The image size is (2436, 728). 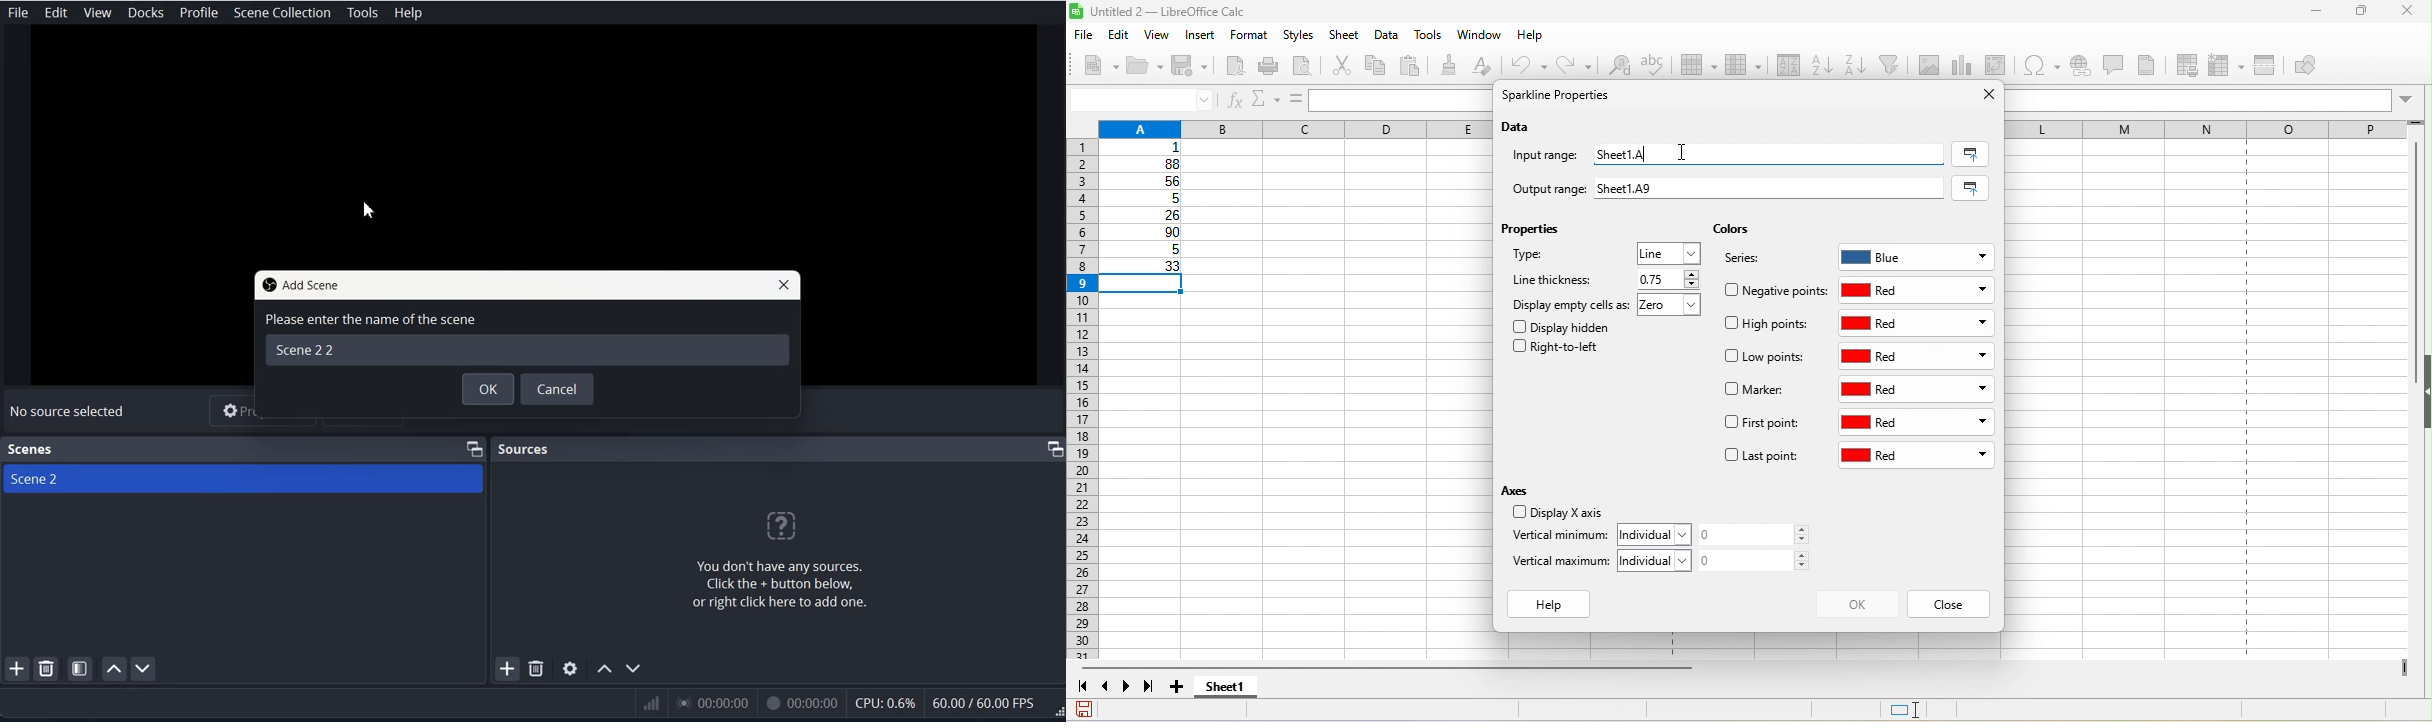 What do you see at coordinates (1768, 327) in the screenshot?
I see `high points` at bounding box center [1768, 327].